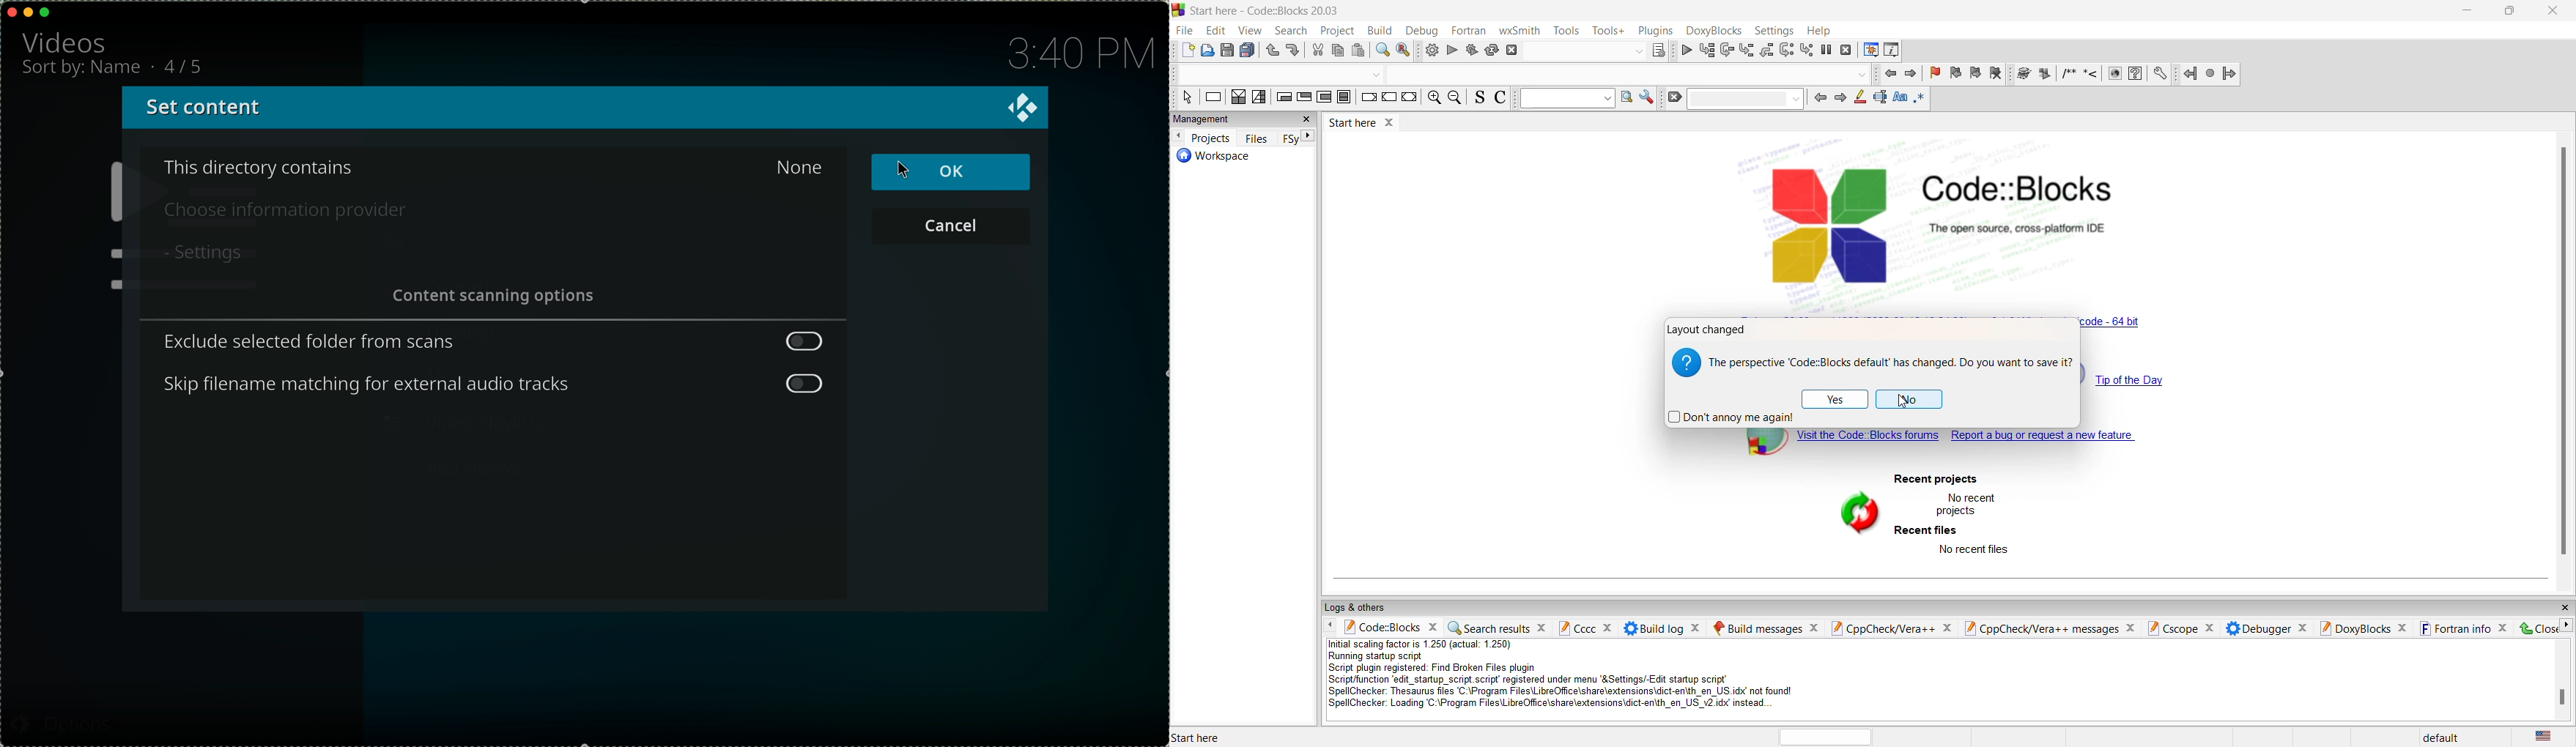  I want to click on close, so click(2564, 607).